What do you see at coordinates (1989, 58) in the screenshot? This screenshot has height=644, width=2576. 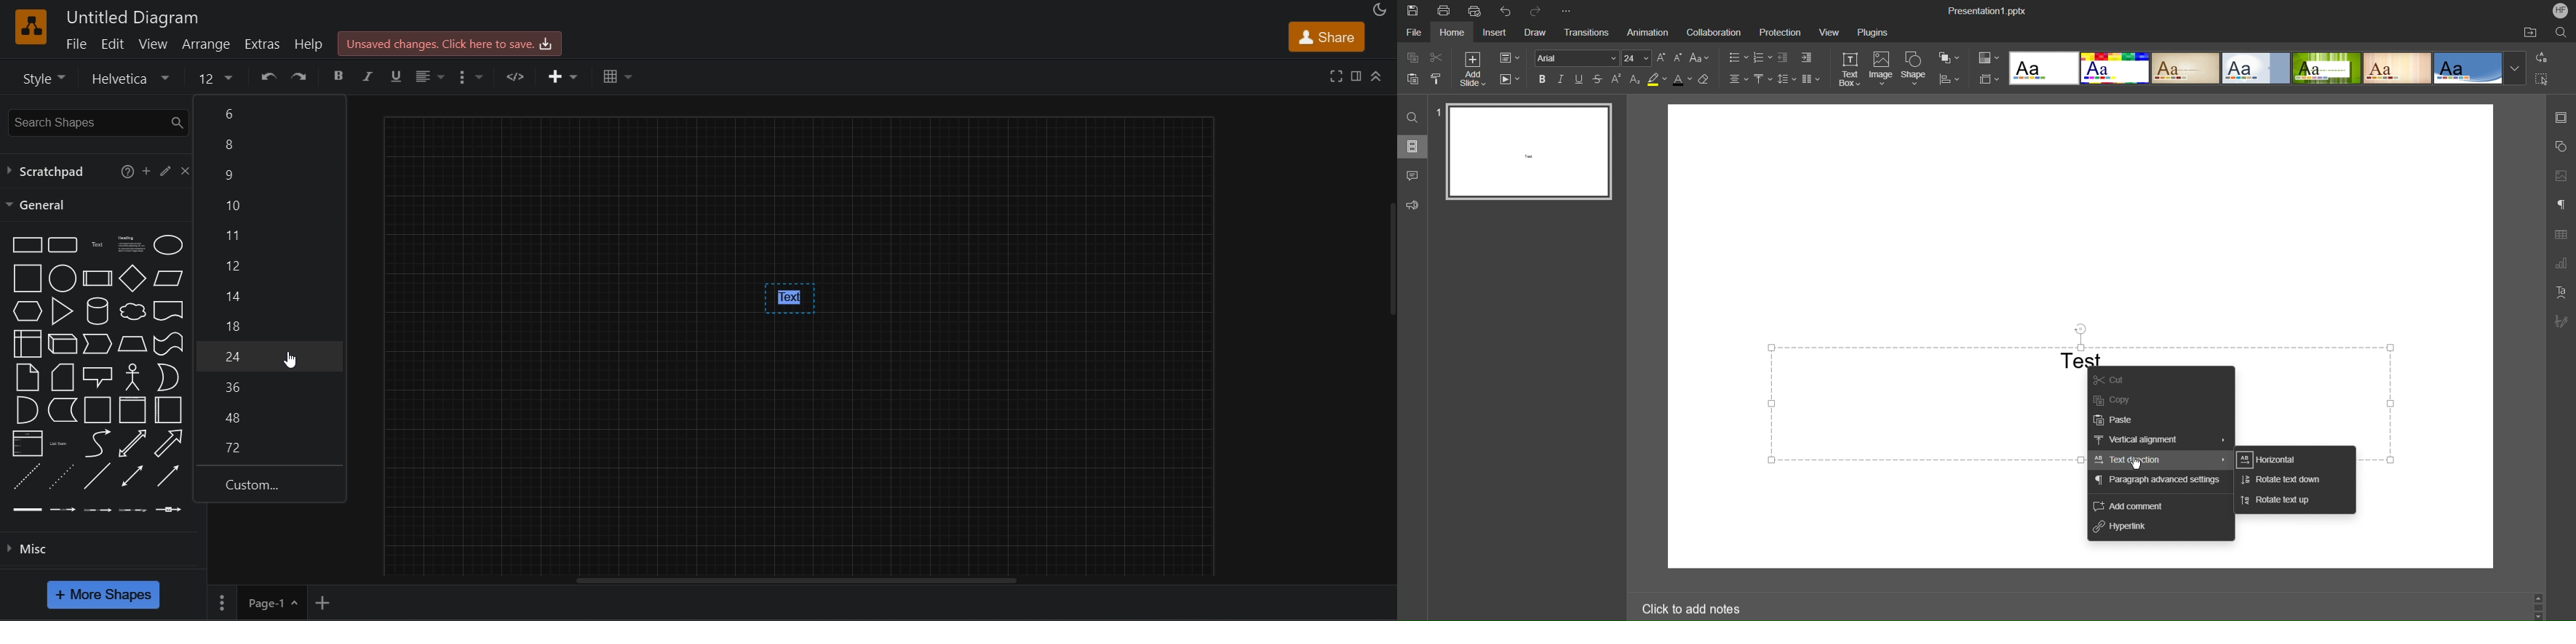 I see `Colors` at bounding box center [1989, 58].